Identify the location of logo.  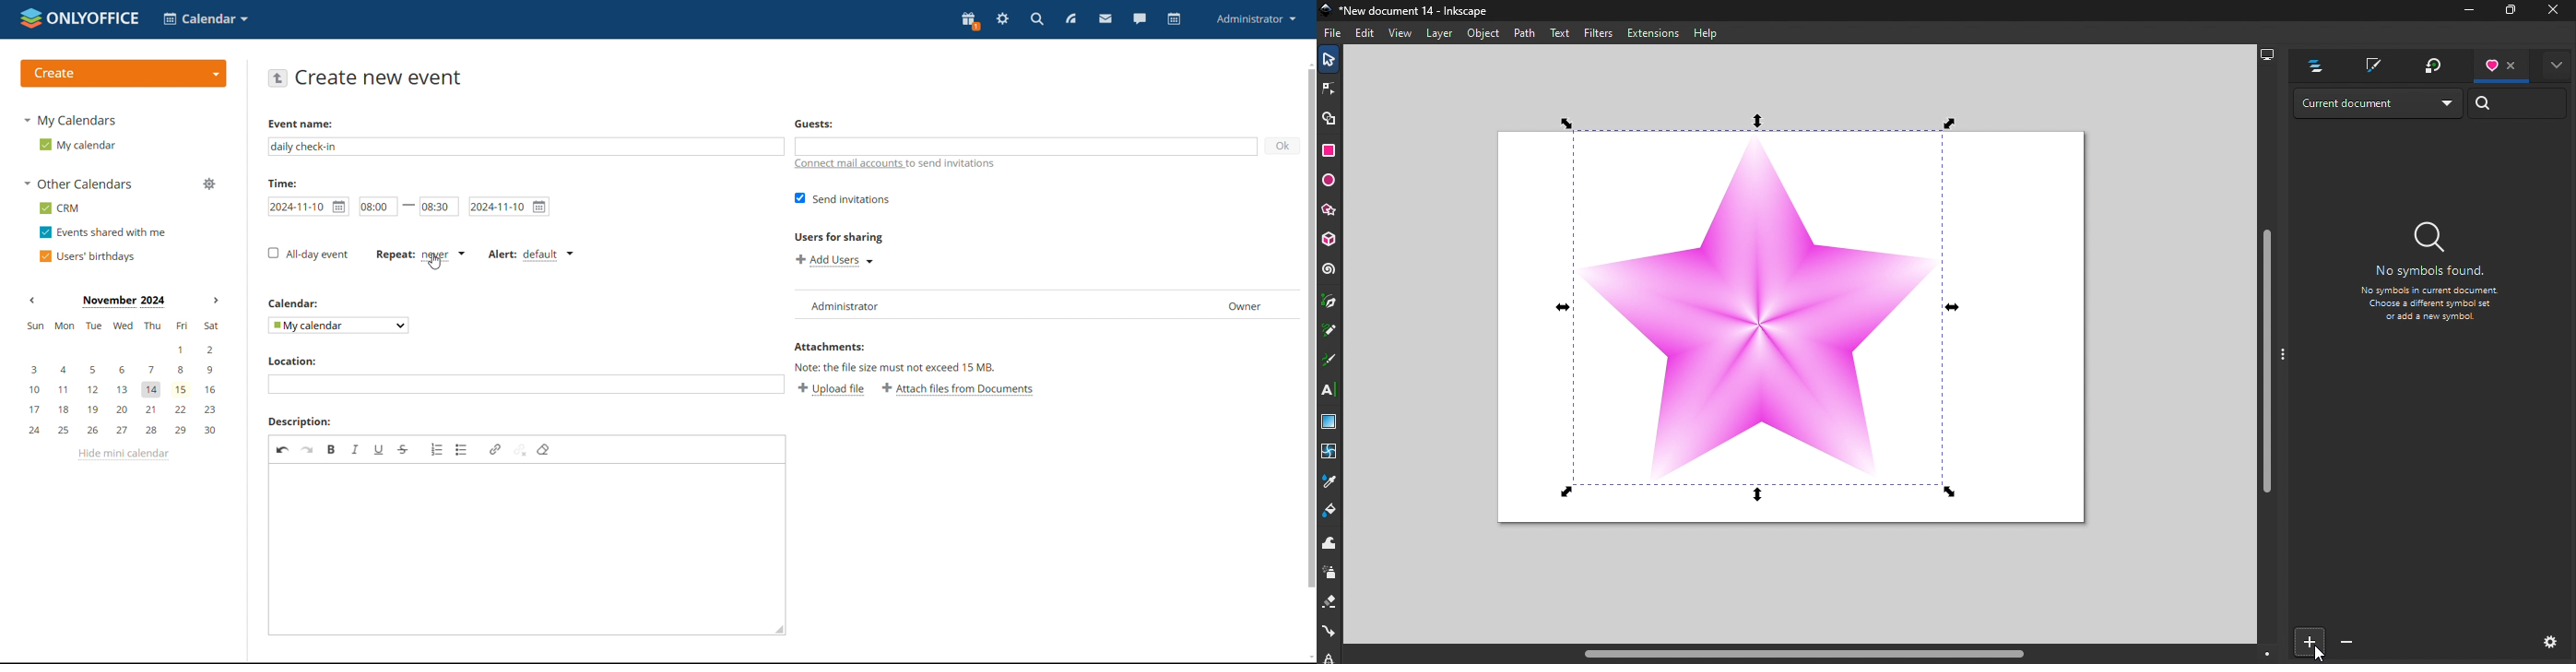
(80, 18).